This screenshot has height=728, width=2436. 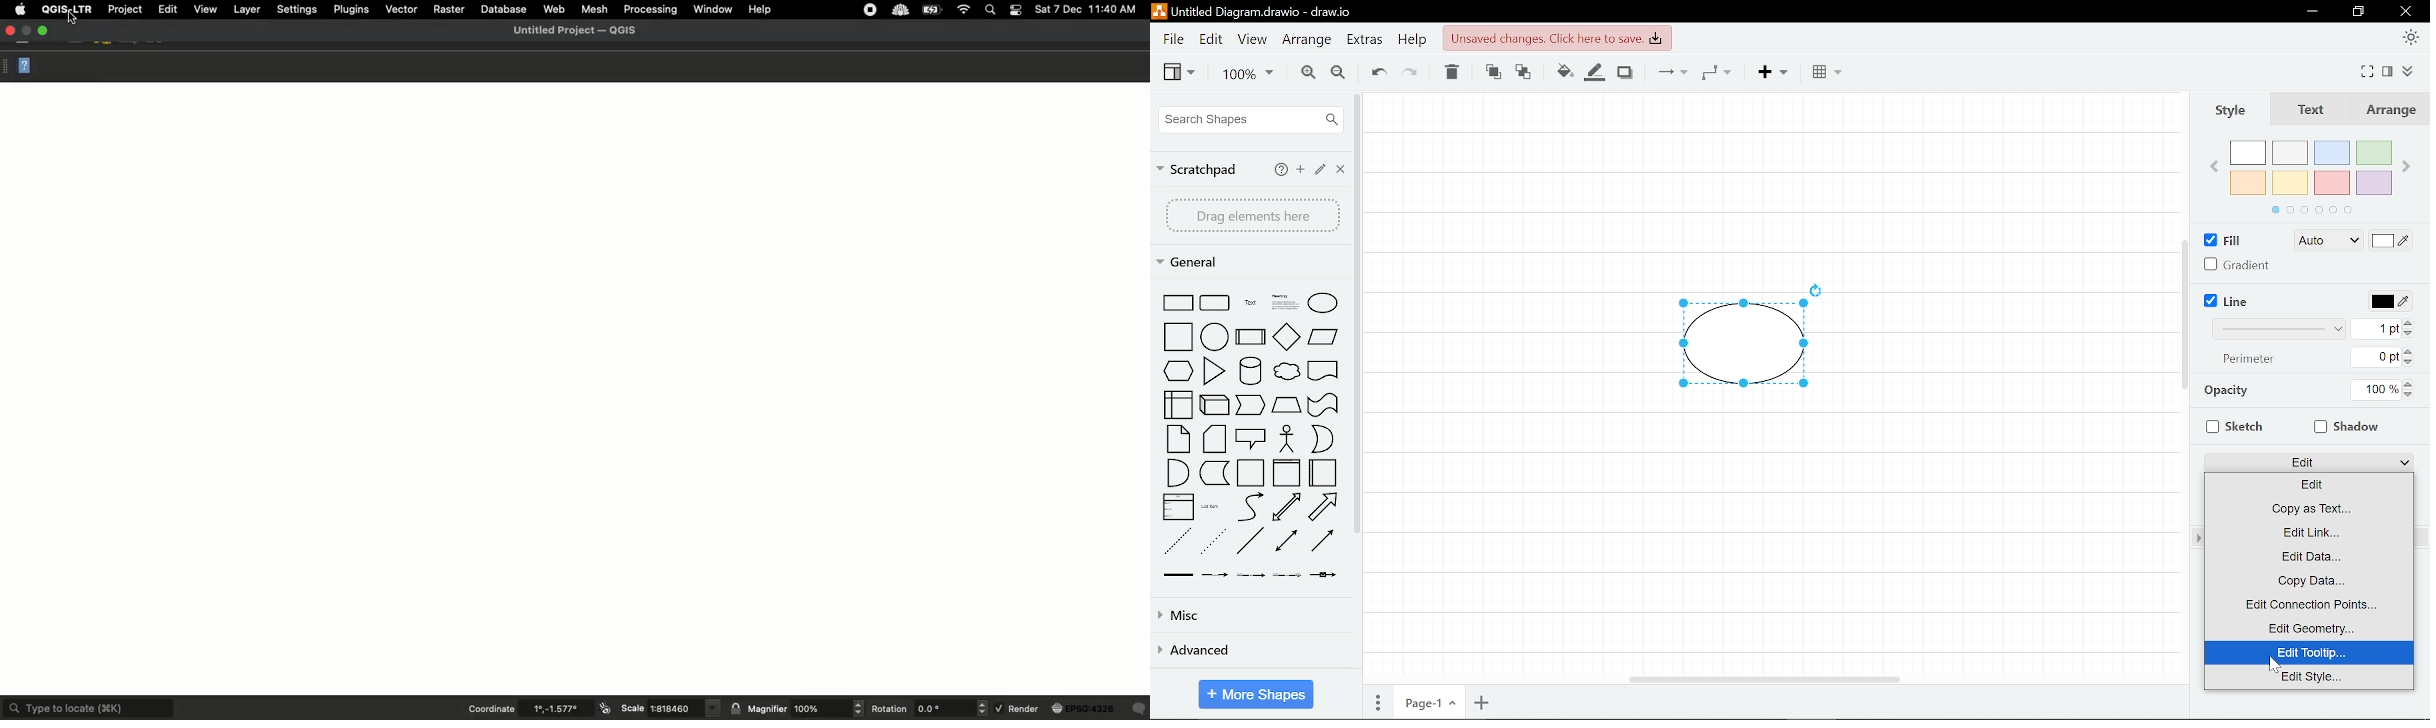 I want to click on Gradiant, so click(x=2238, y=264).